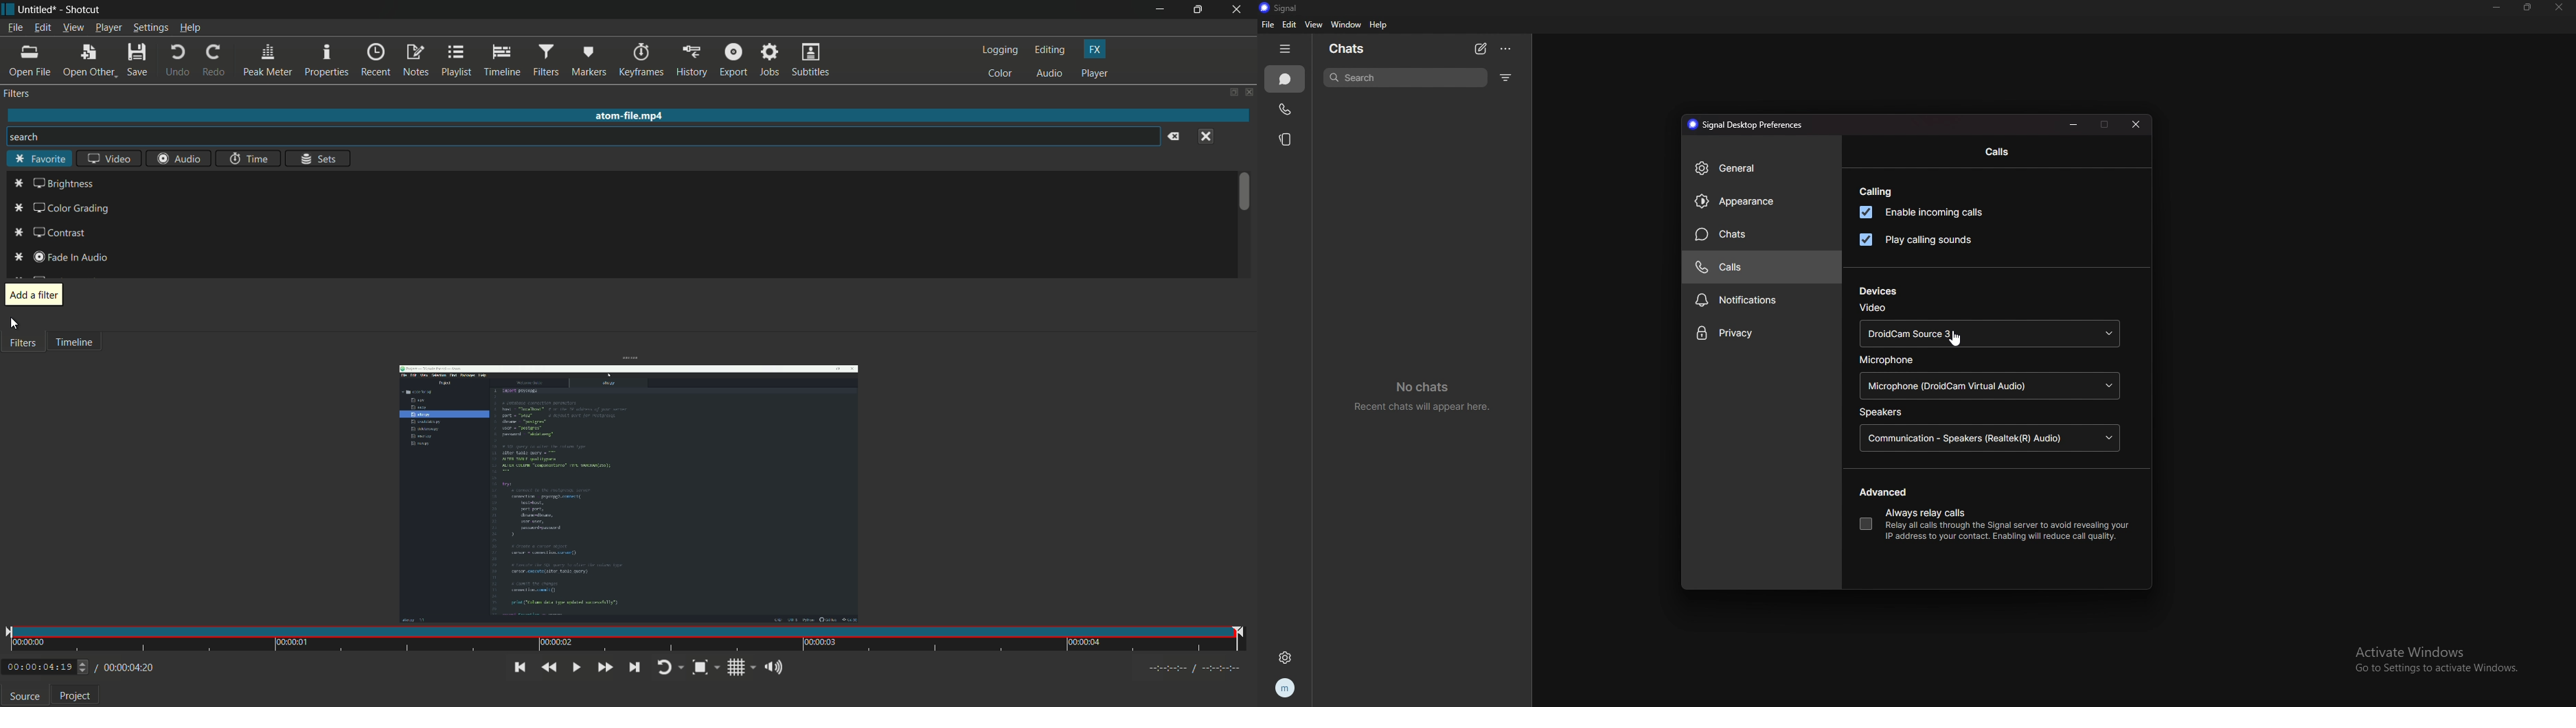 The image size is (2576, 728). Describe the element at coordinates (1991, 335) in the screenshot. I see `video source` at that location.